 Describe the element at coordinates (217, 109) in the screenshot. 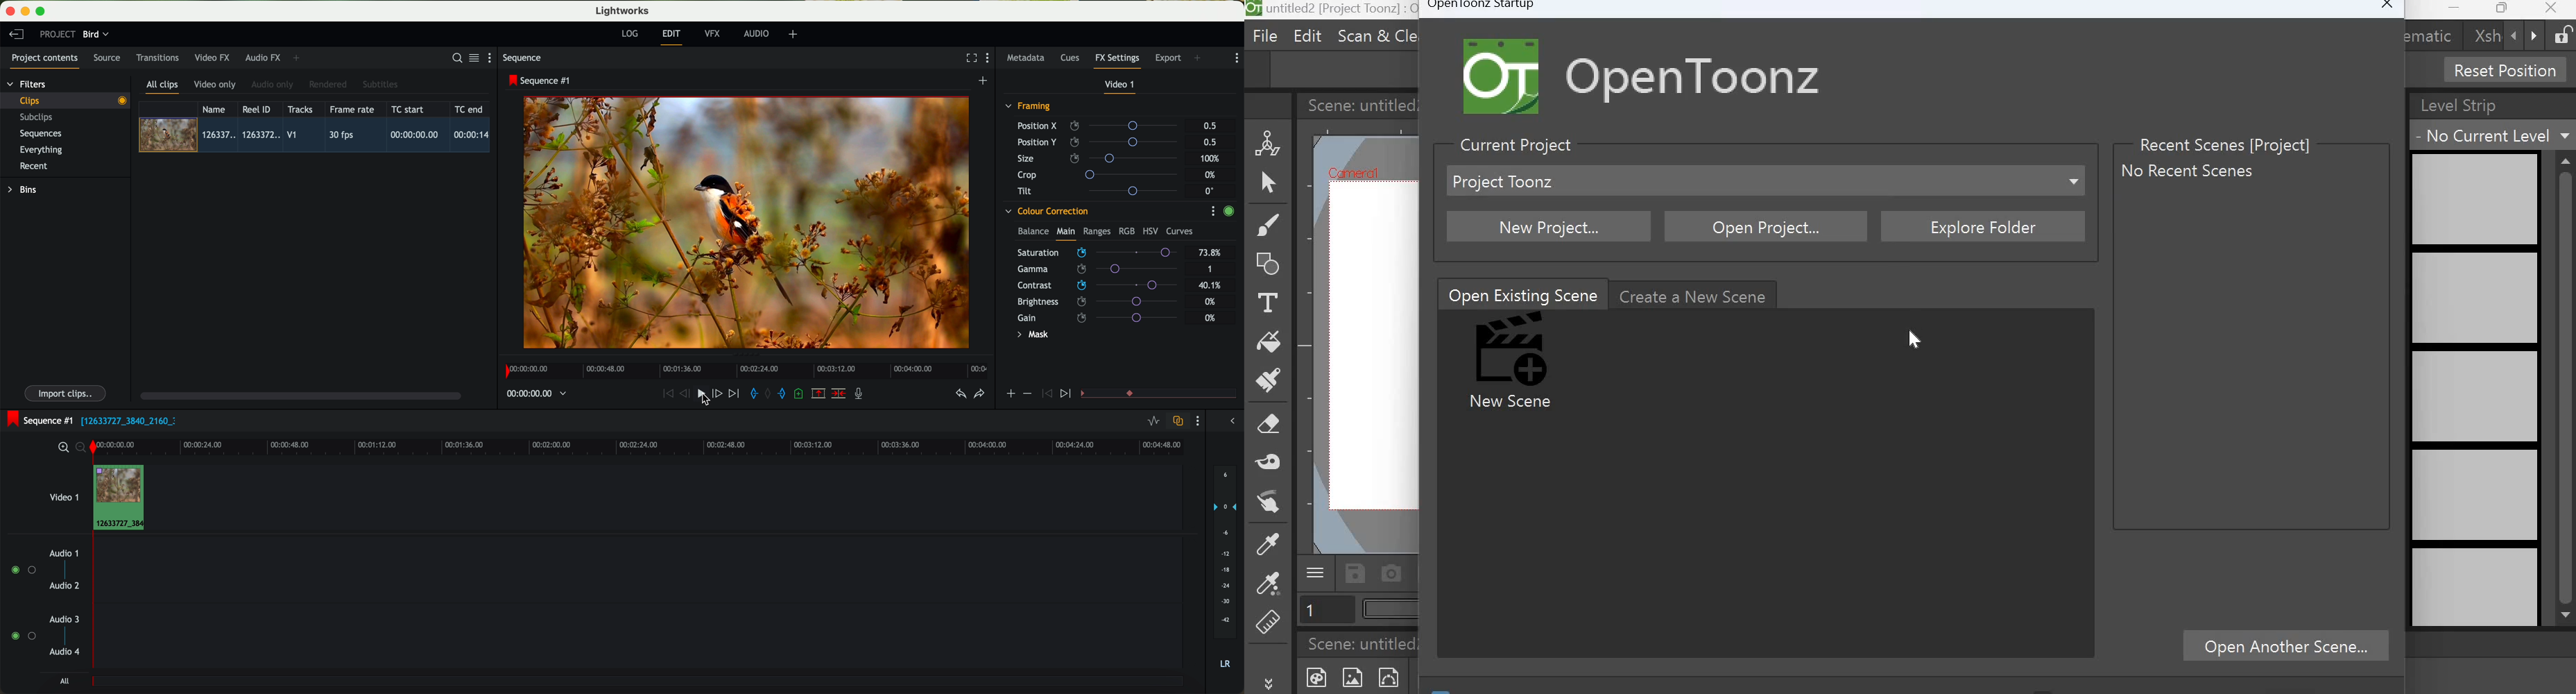

I see `name` at that location.